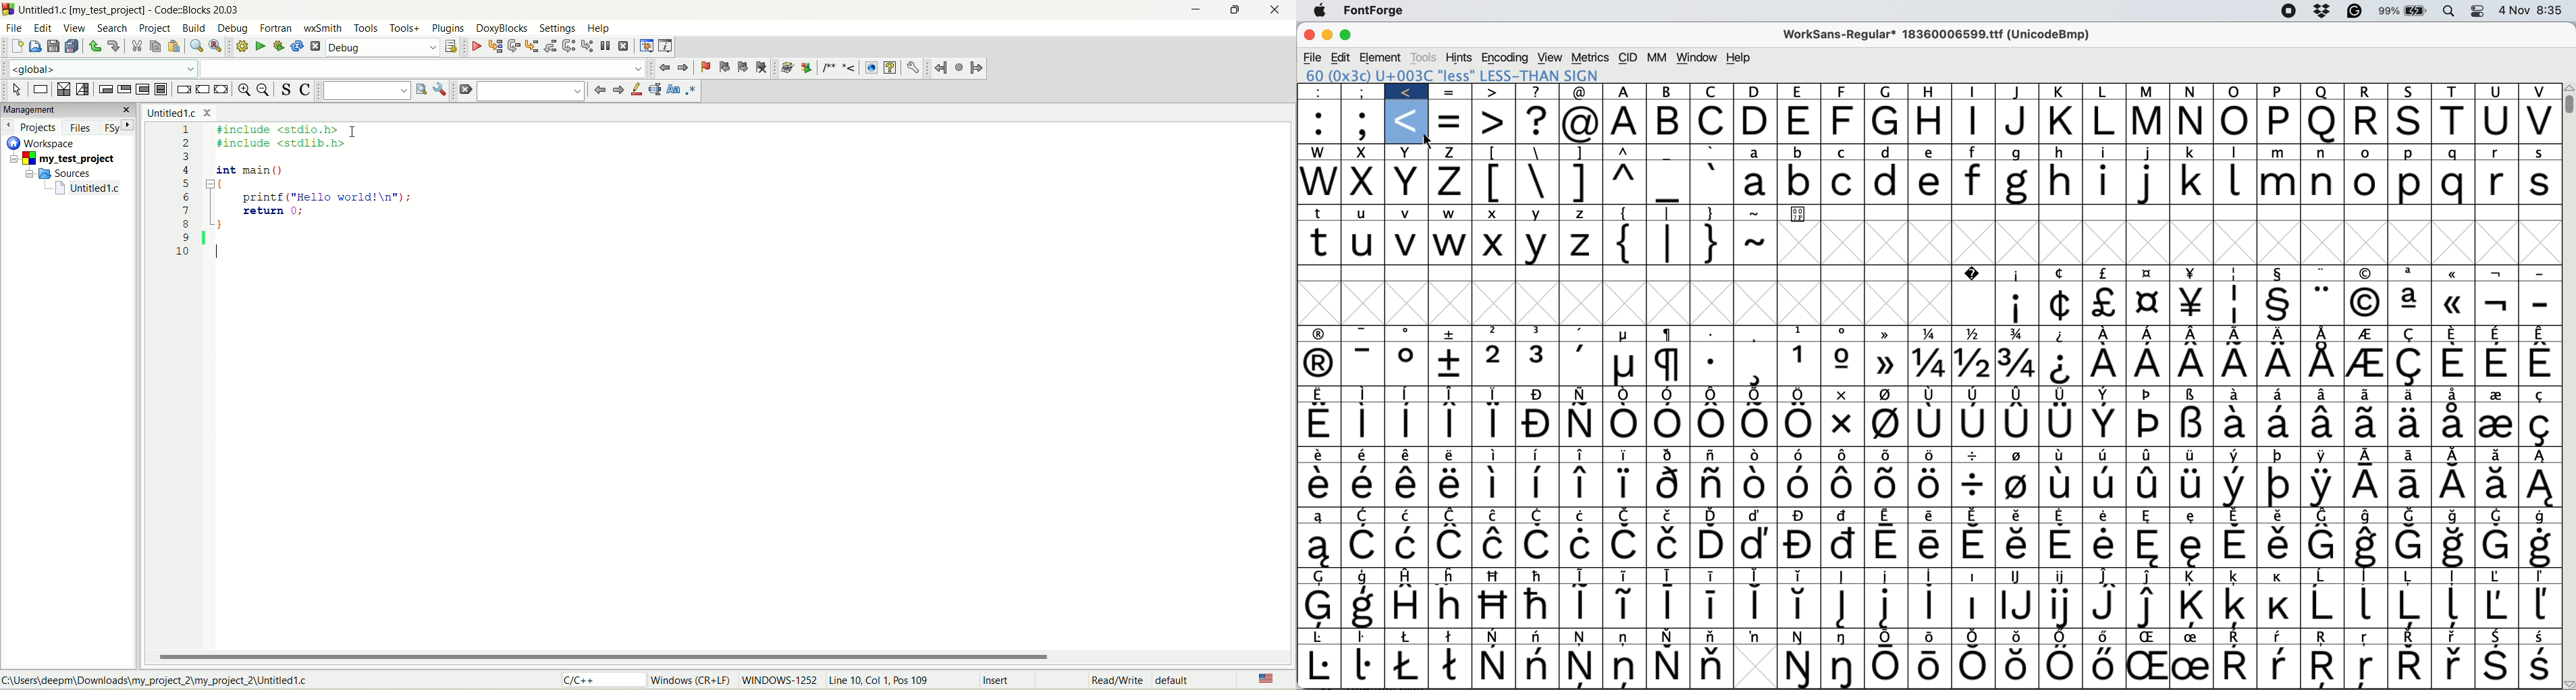  What do you see at coordinates (1450, 213) in the screenshot?
I see `w` at bounding box center [1450, 213].